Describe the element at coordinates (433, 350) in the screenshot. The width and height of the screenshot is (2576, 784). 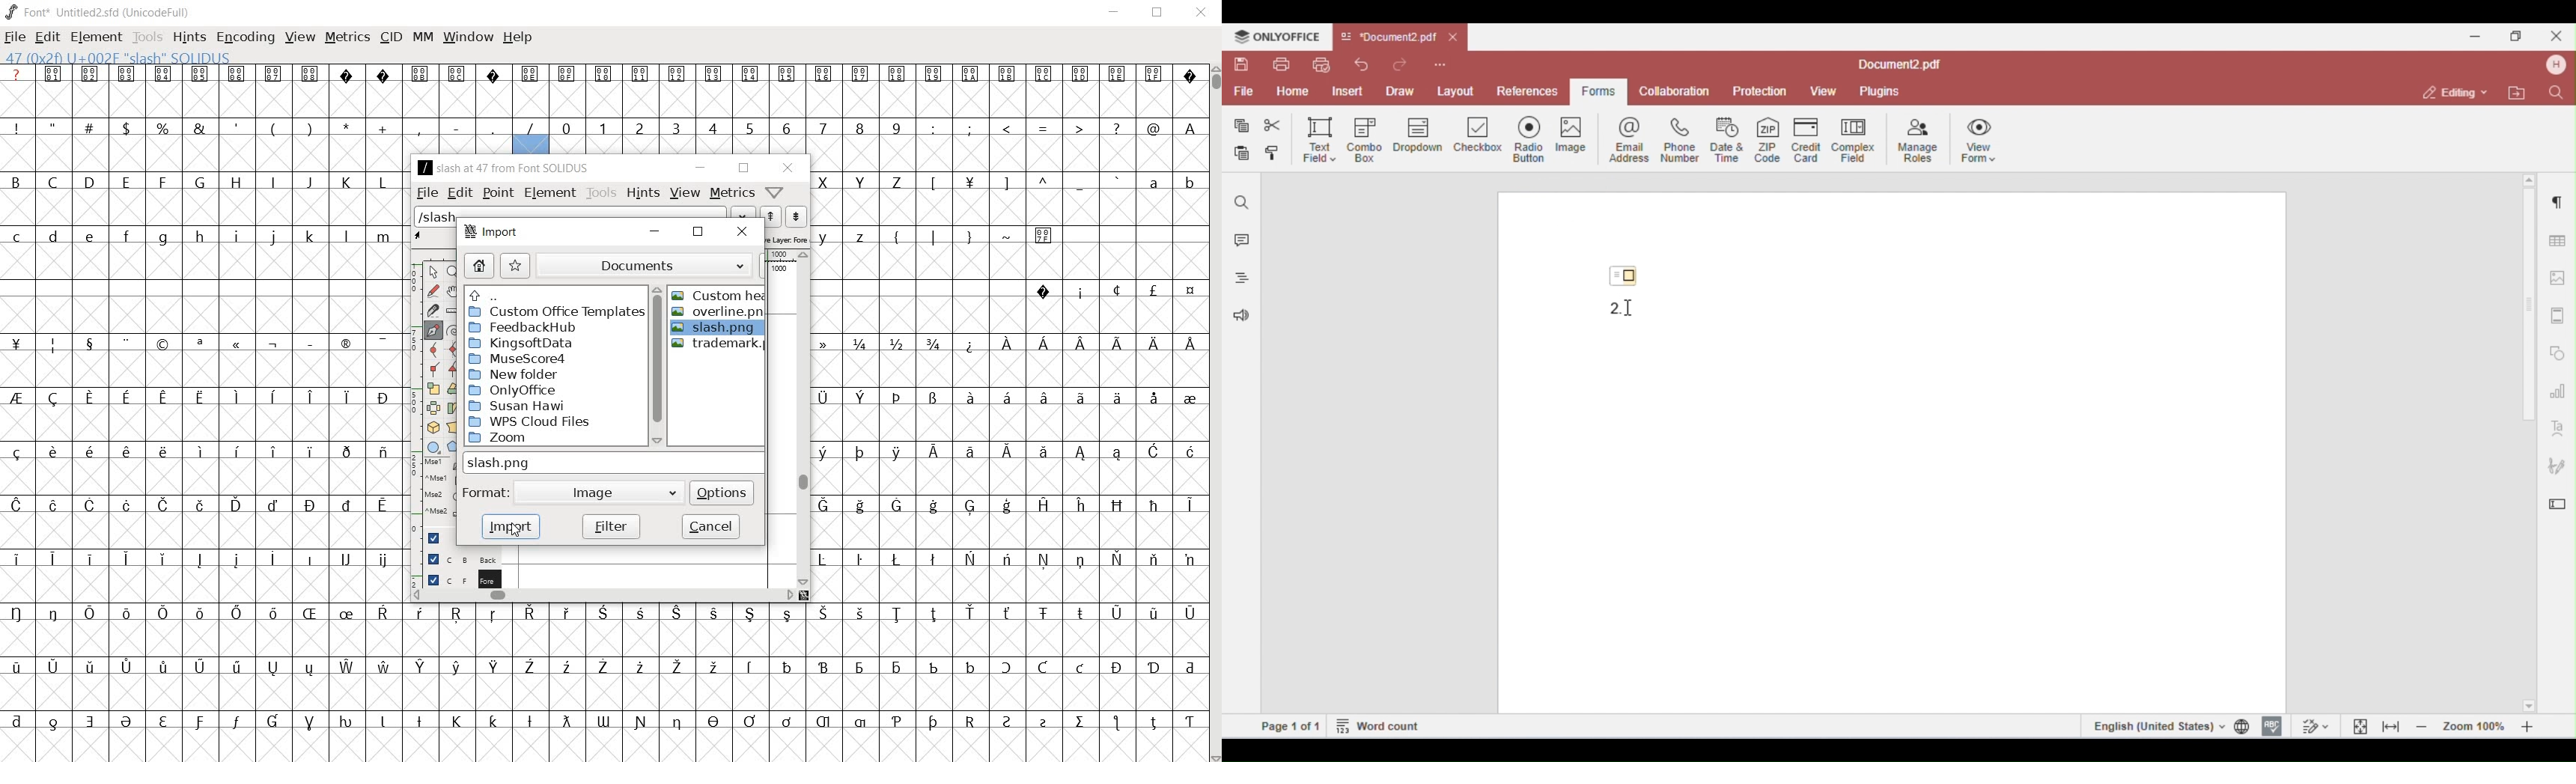
I see `add a curve point` at that location.